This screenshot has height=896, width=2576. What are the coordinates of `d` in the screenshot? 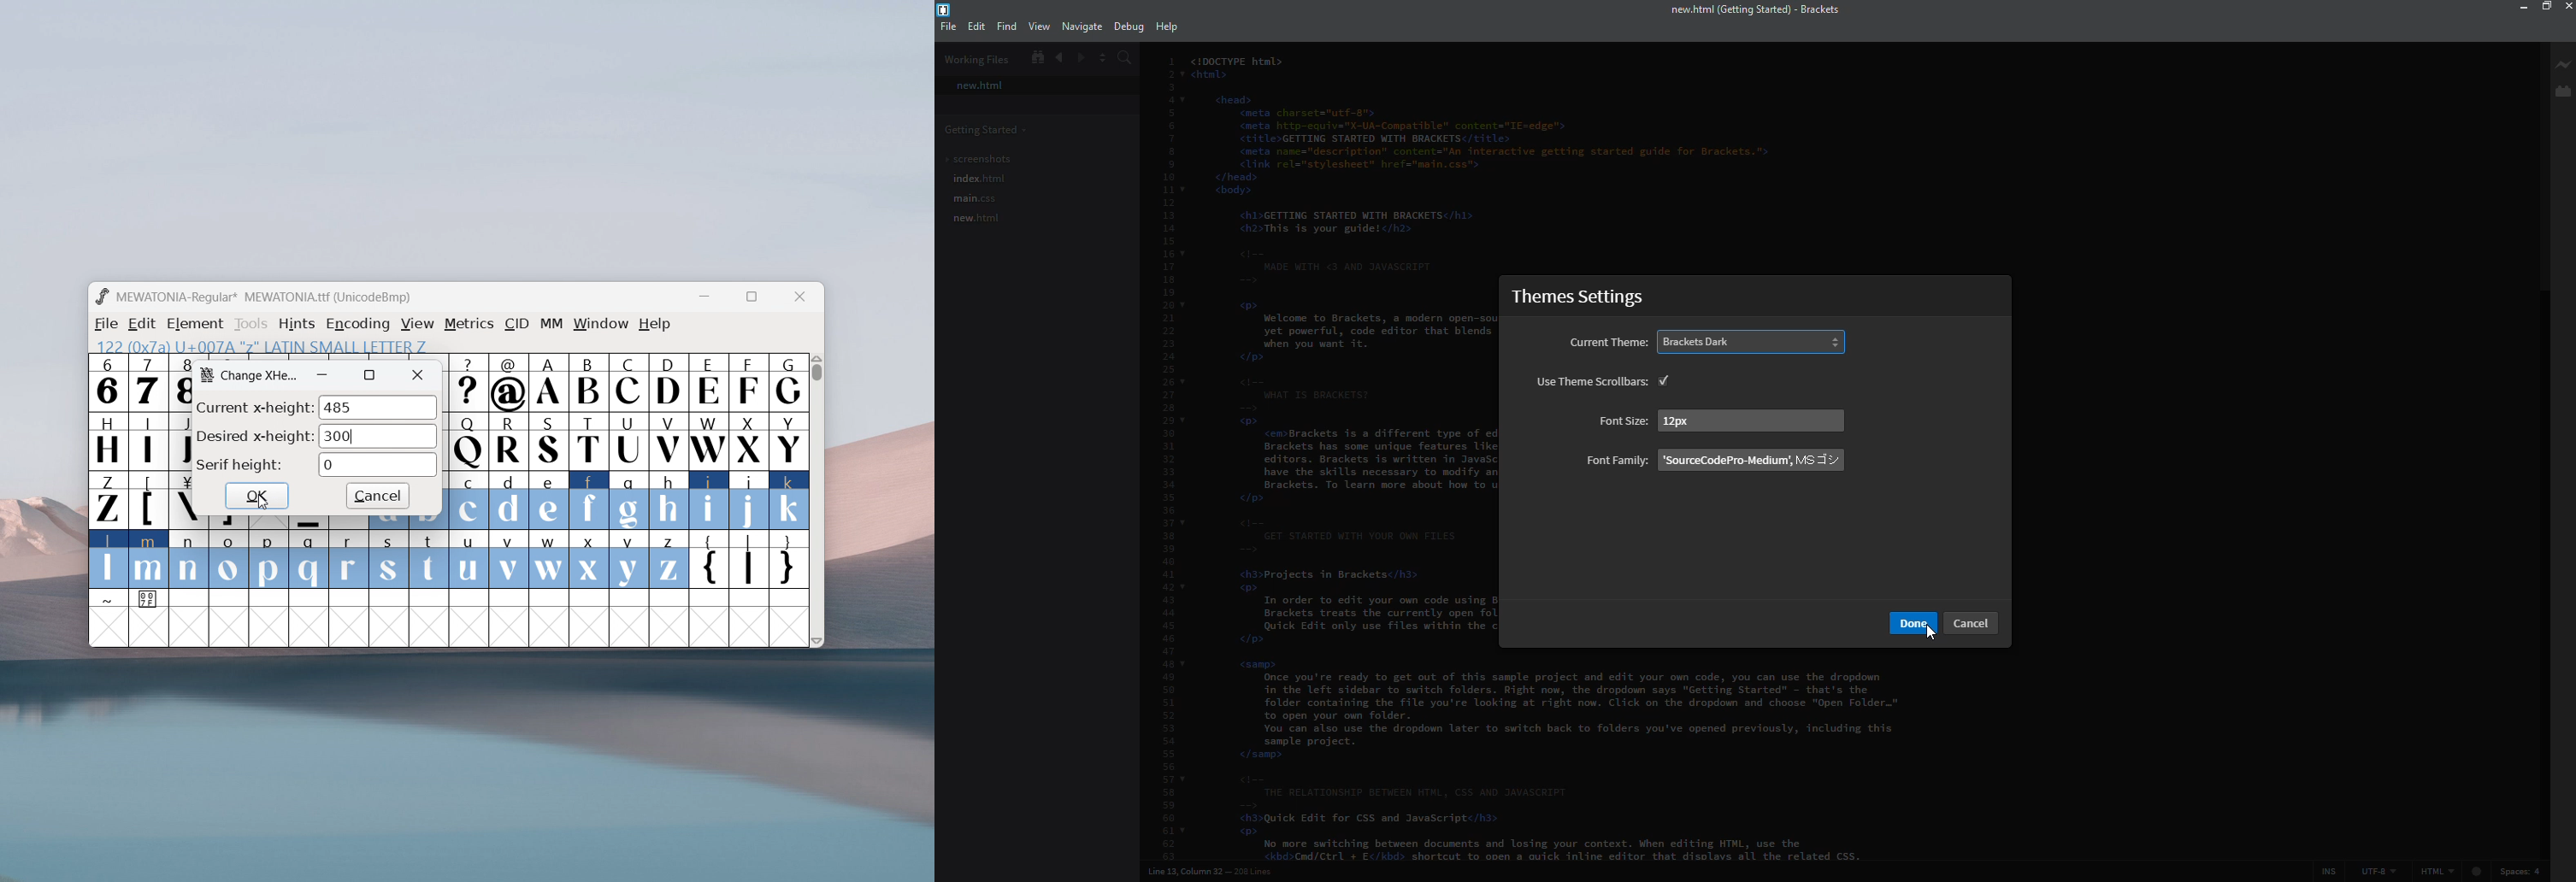 It's located at (508, 501).